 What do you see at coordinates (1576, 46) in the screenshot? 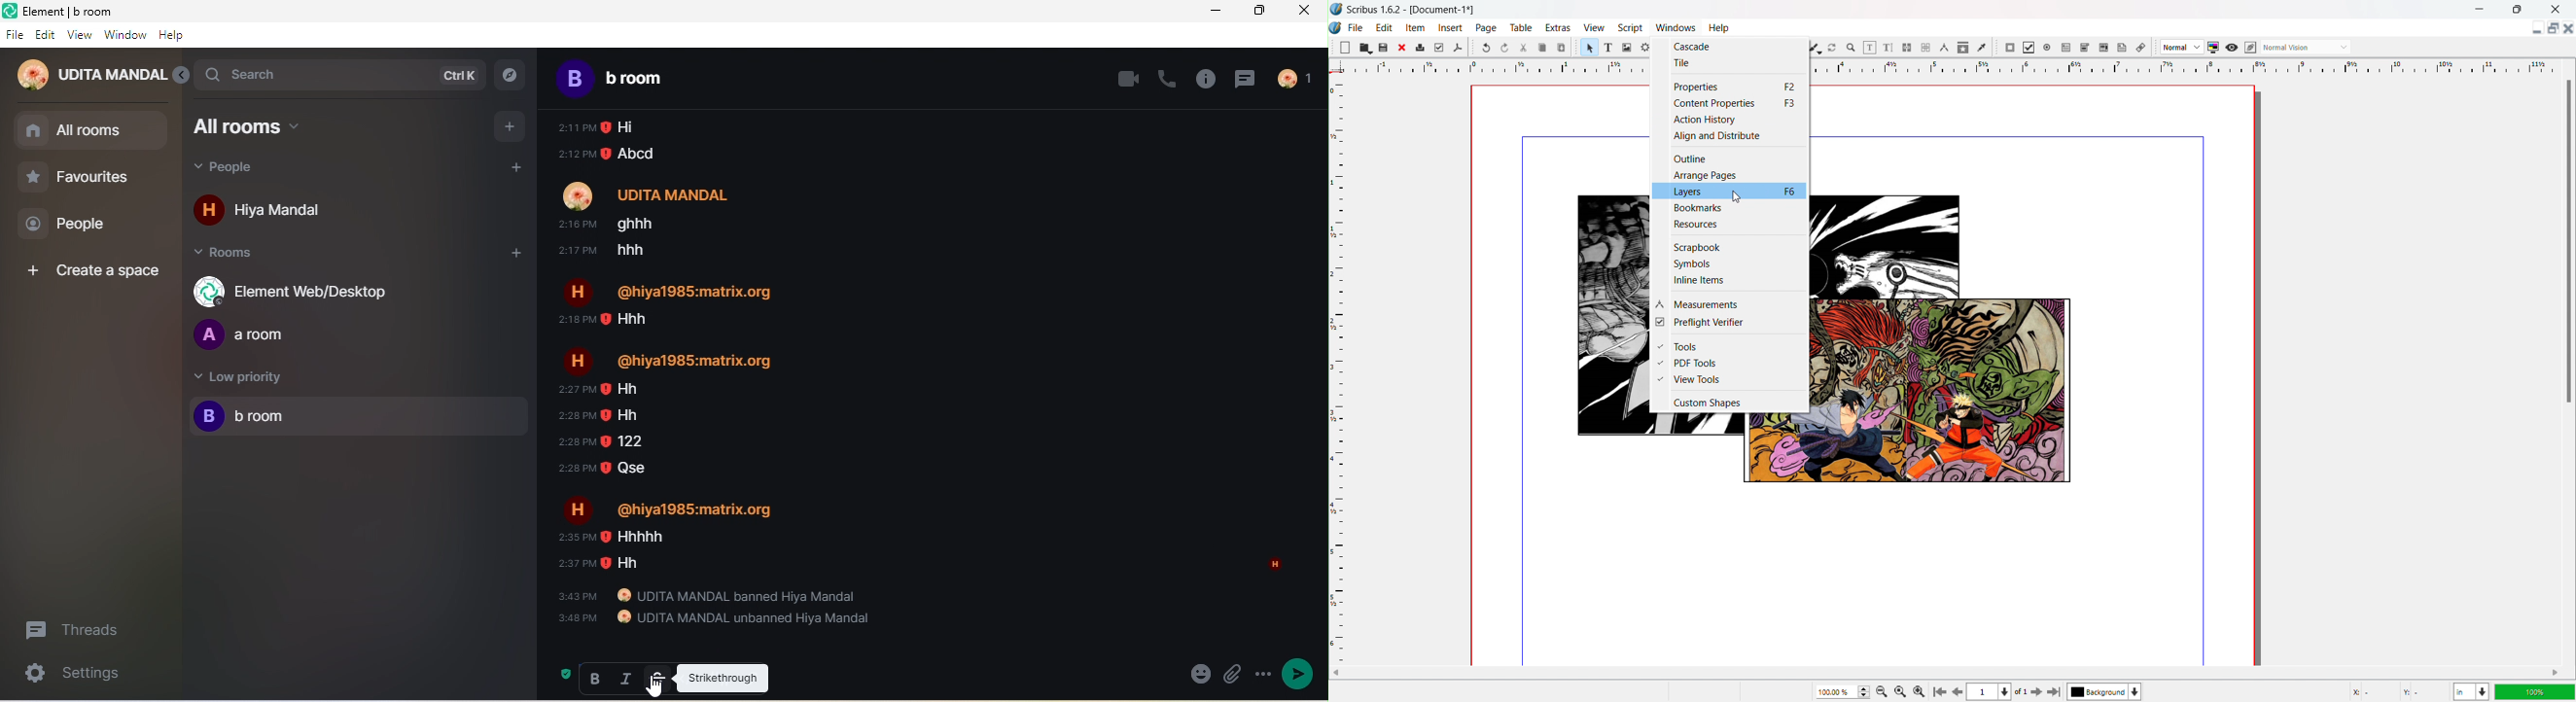
I see `move toolbox` at bounding box center [1576, 46].